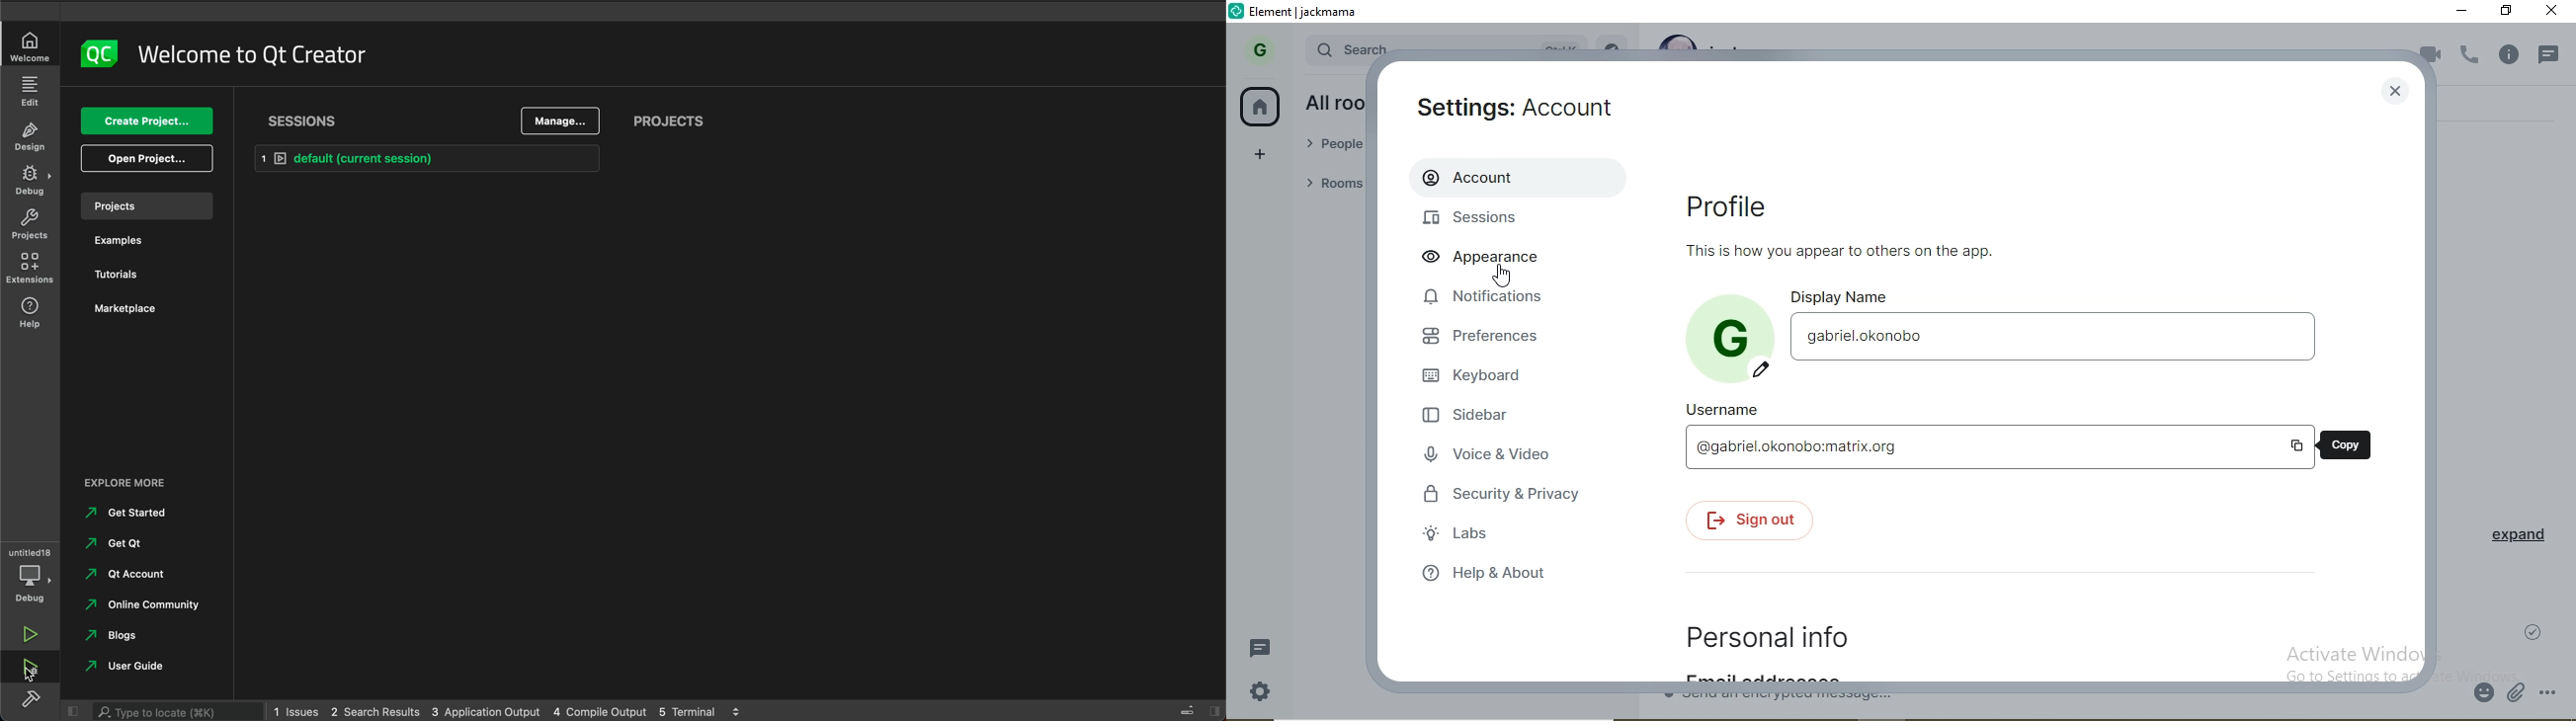  I want to click on Online Community, so click(143, 605).